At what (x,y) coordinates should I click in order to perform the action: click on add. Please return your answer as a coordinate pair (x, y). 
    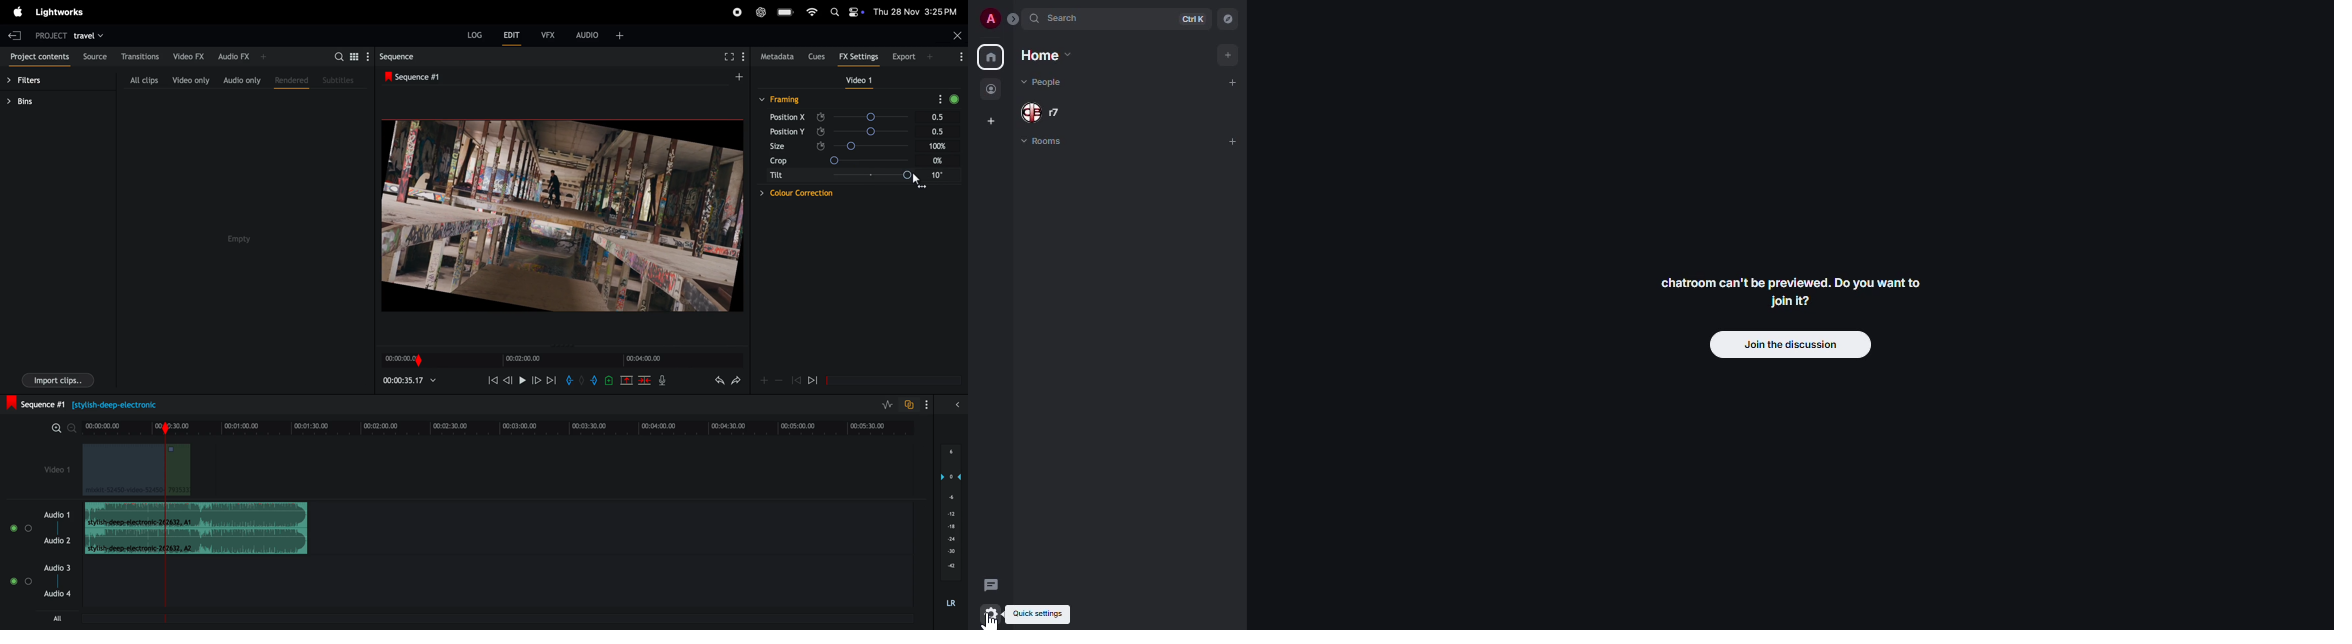
    Looking at the image, I should click on (1239, 84).